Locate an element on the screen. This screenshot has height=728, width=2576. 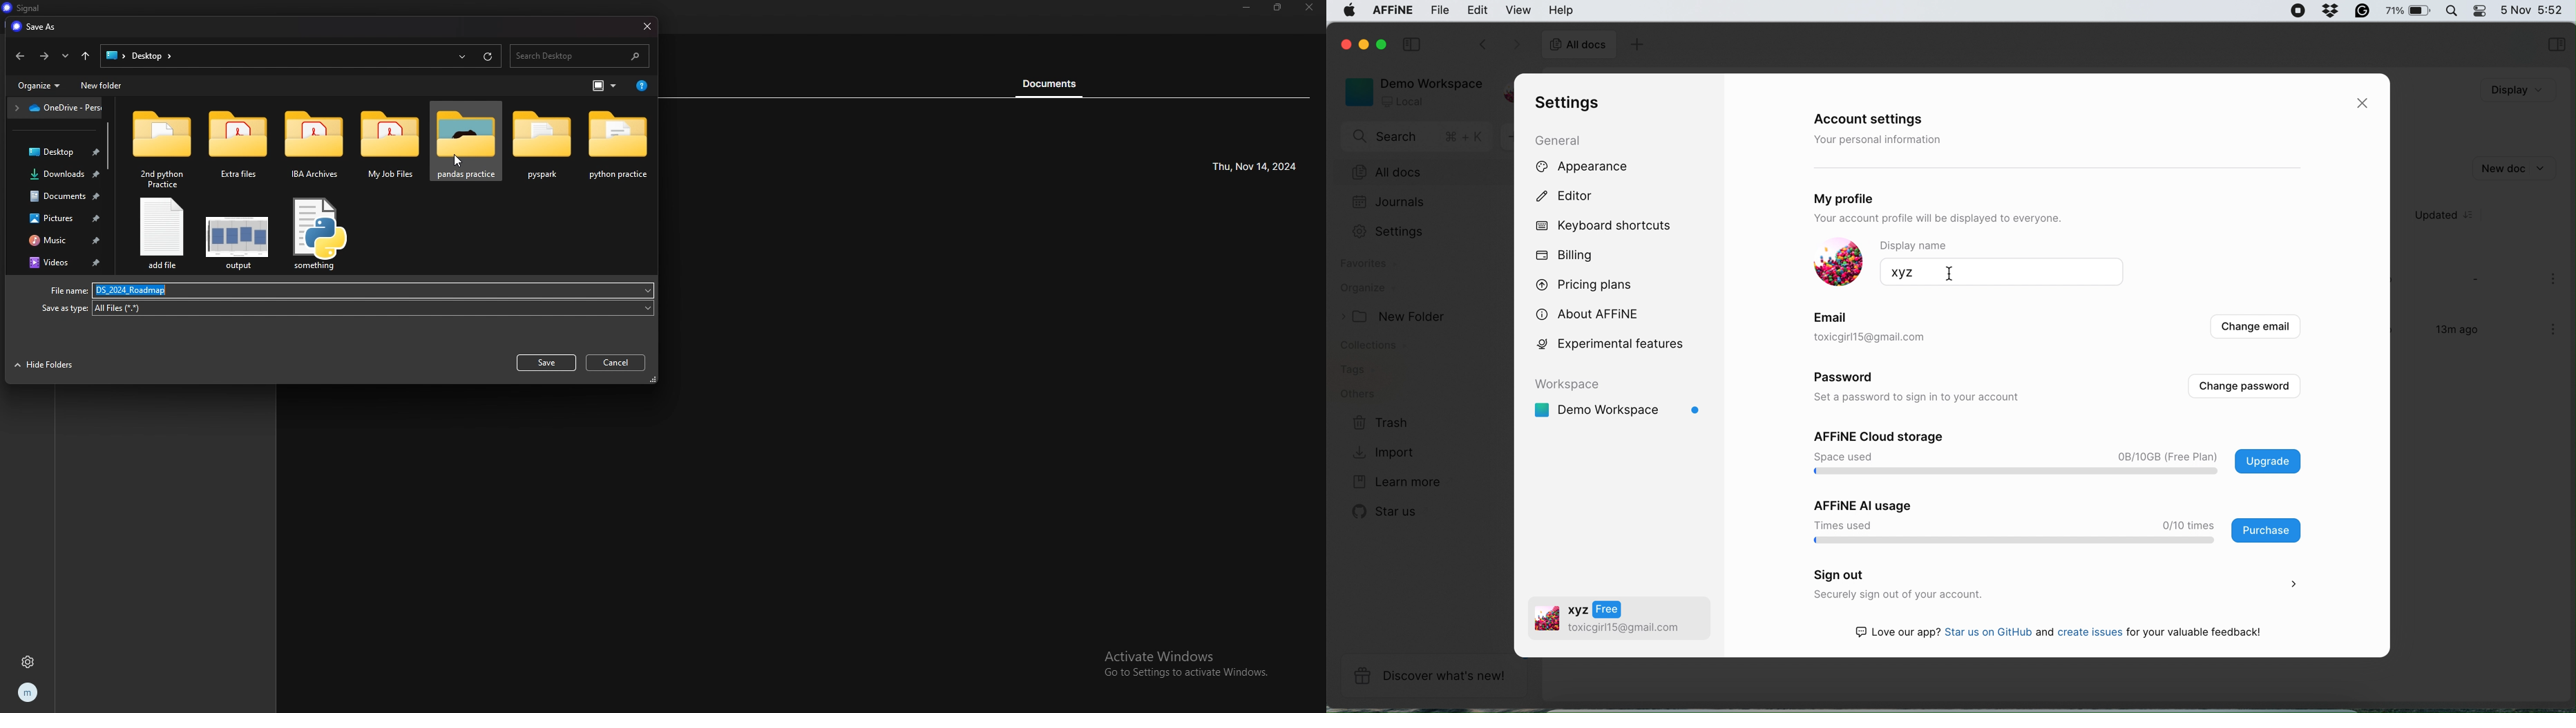
forward is located at coordinates (44, 55).